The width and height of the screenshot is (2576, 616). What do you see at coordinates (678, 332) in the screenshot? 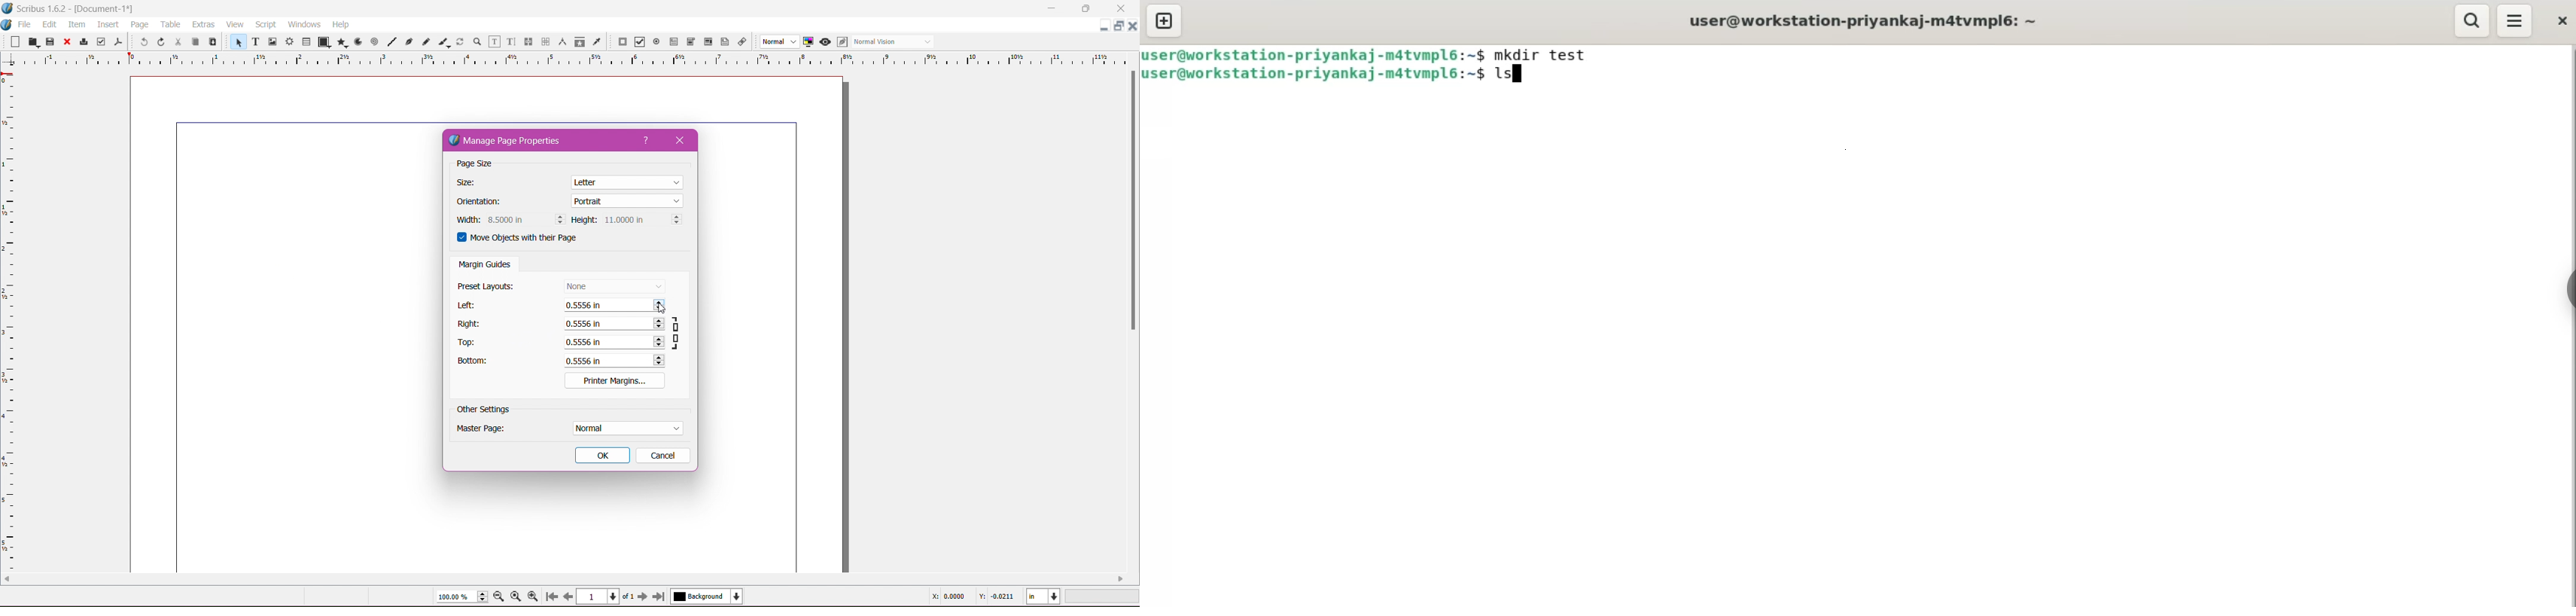
I see `Ensure all margins have same value` at bounding box center [678, 332].